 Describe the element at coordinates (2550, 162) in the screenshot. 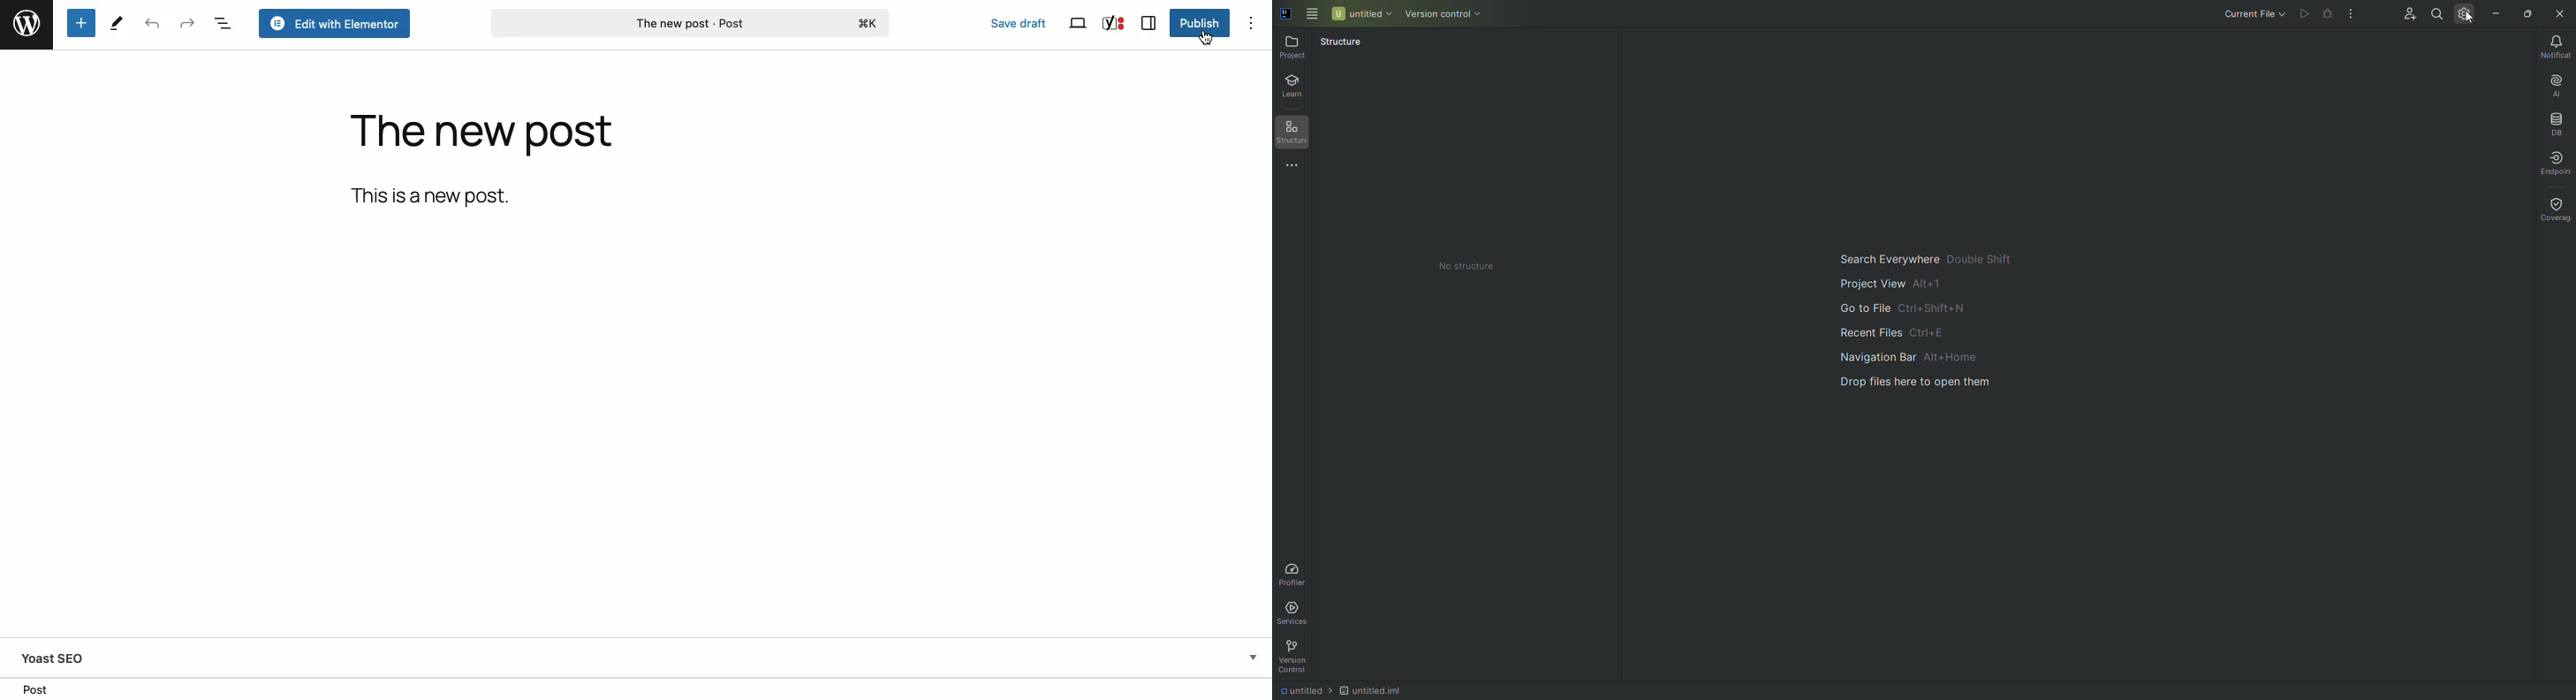

I see `Endpoint` at that location.